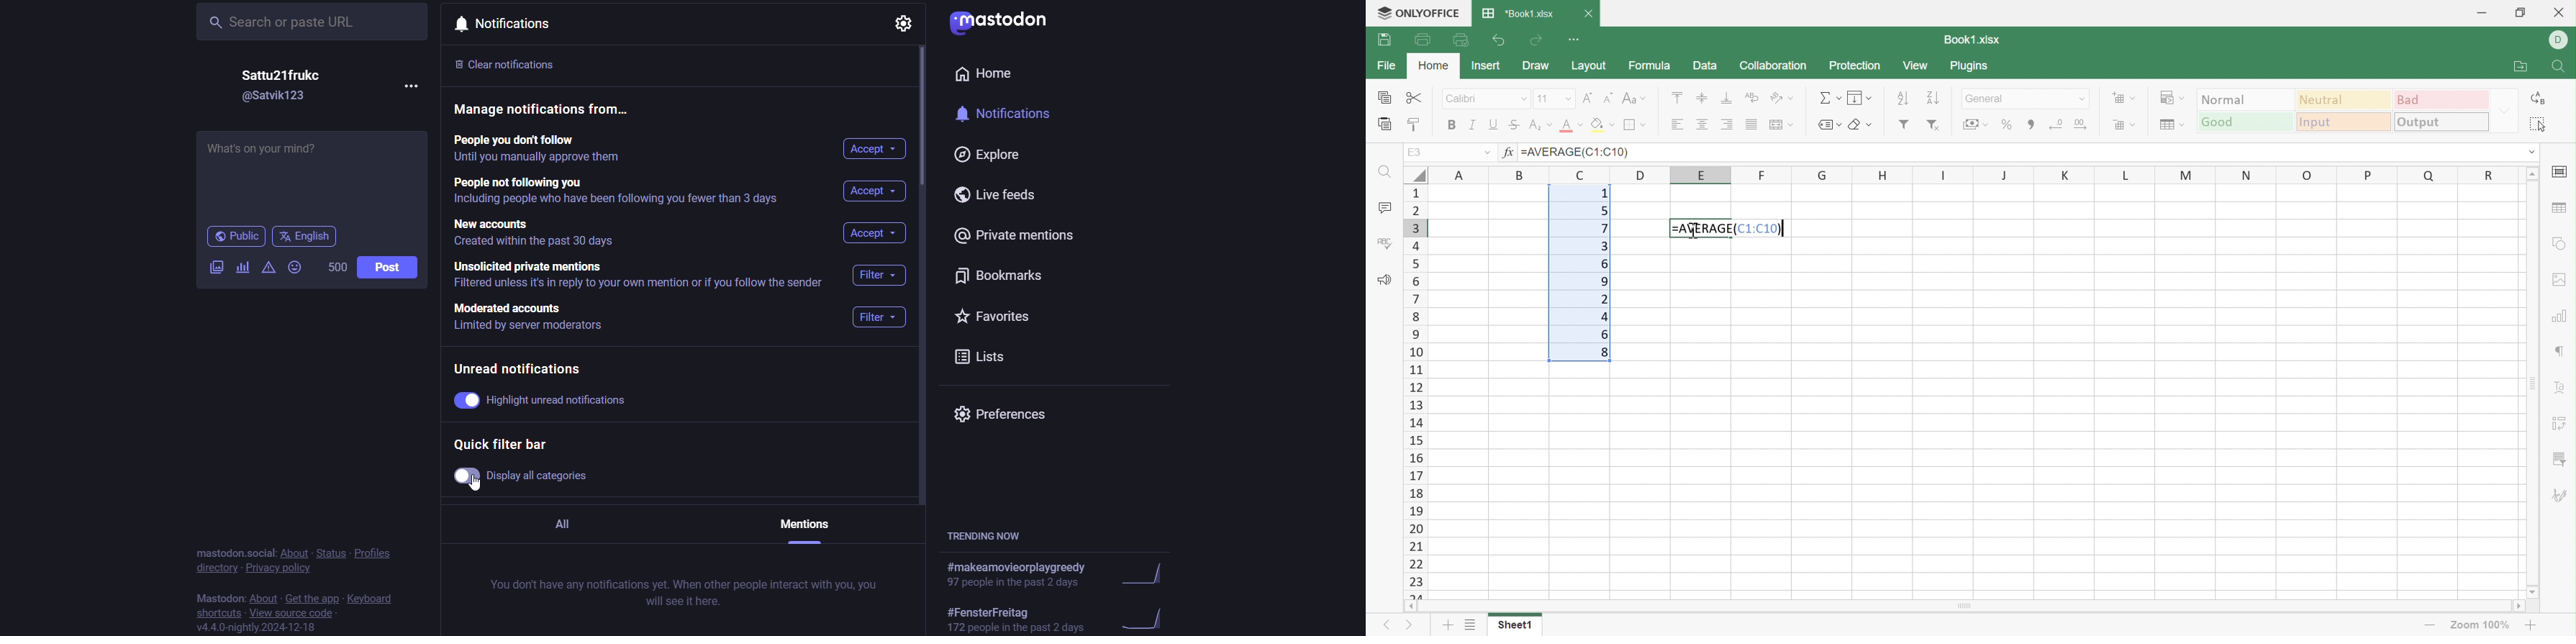 This screenshot has width=2576, height=644. What do you see at coordinates (1702, 124) in the screenshot?
I see `Align Center` at bounding box center [1702, 124].